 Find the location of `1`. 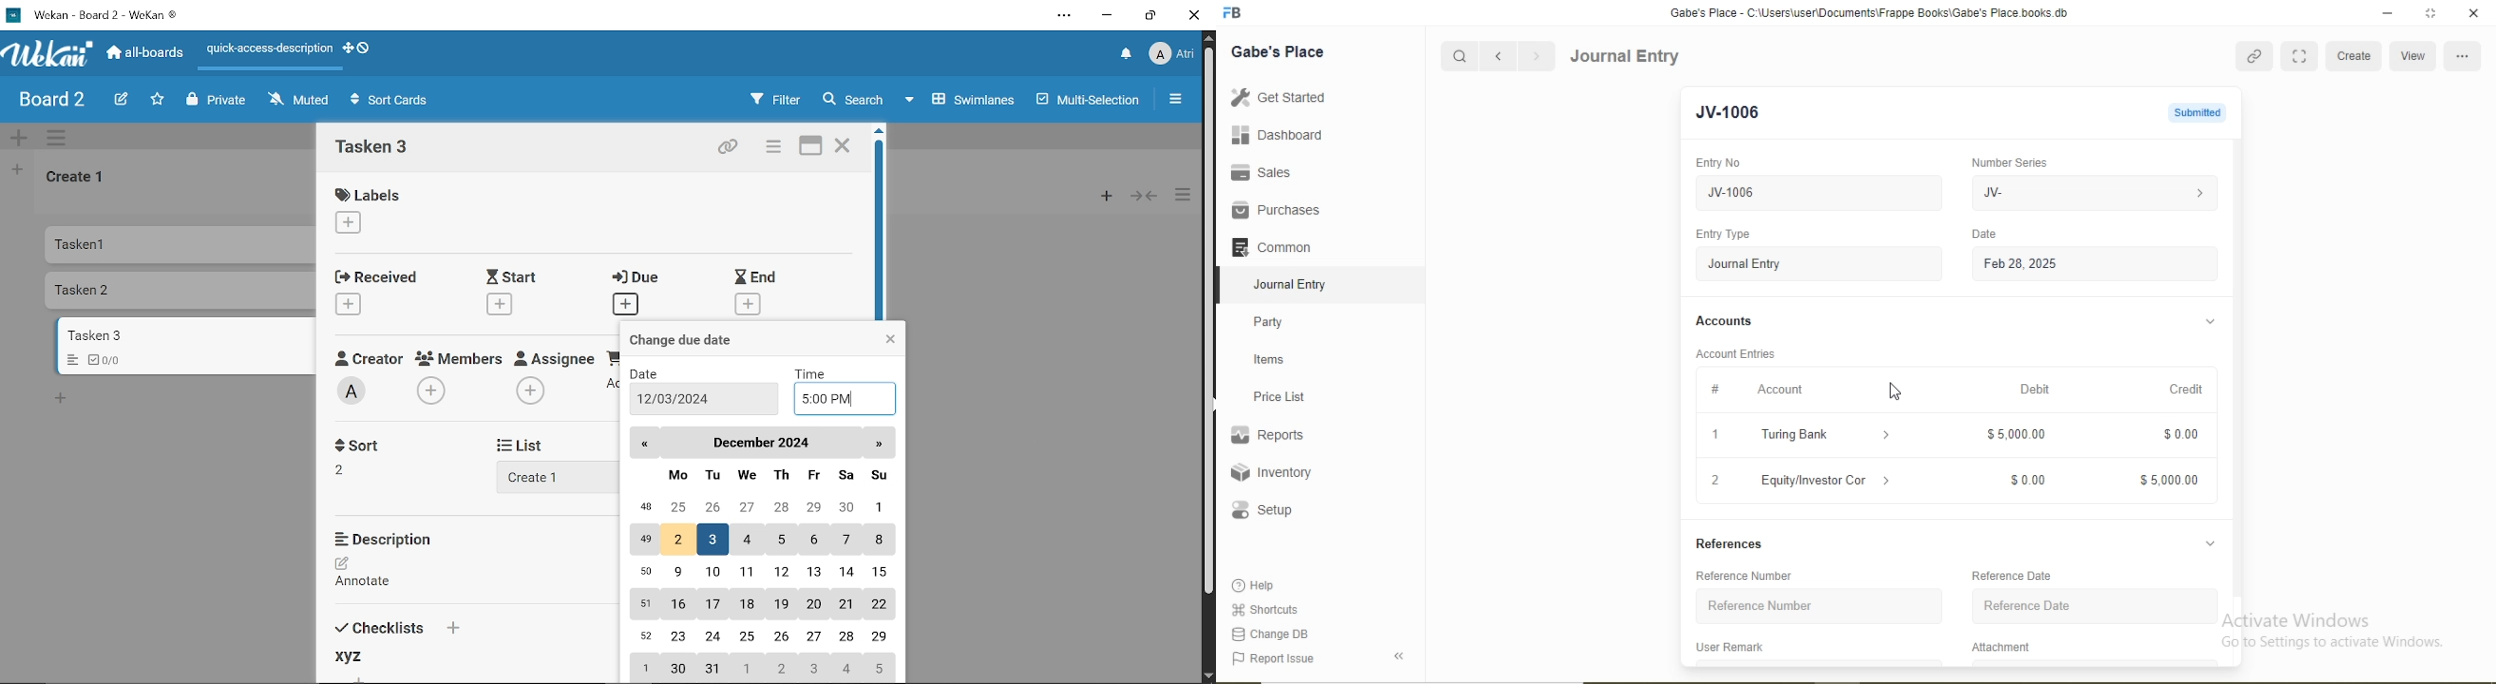

1 is located at coordinates (1715, 434).